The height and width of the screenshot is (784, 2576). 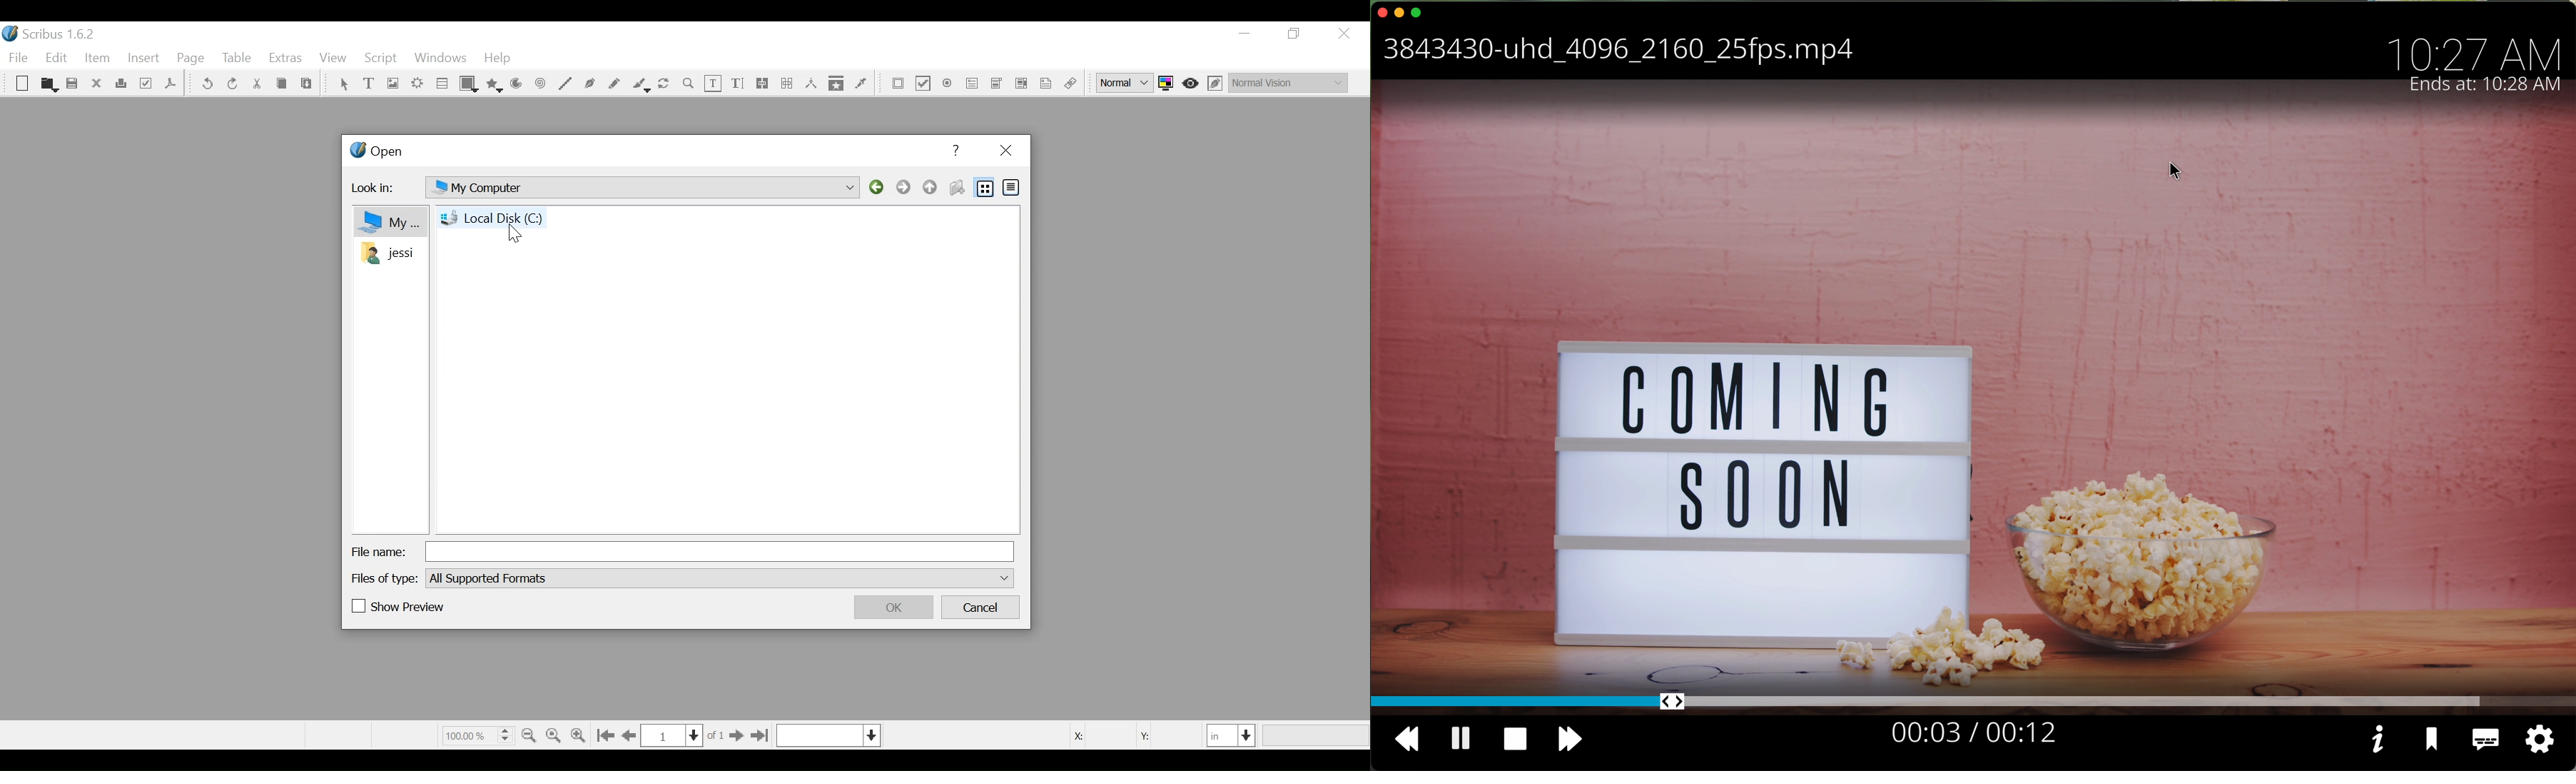 What do you see at coordinates (96, 59) in the screenshot?
I see `Item` at bounding box center [96, 59].